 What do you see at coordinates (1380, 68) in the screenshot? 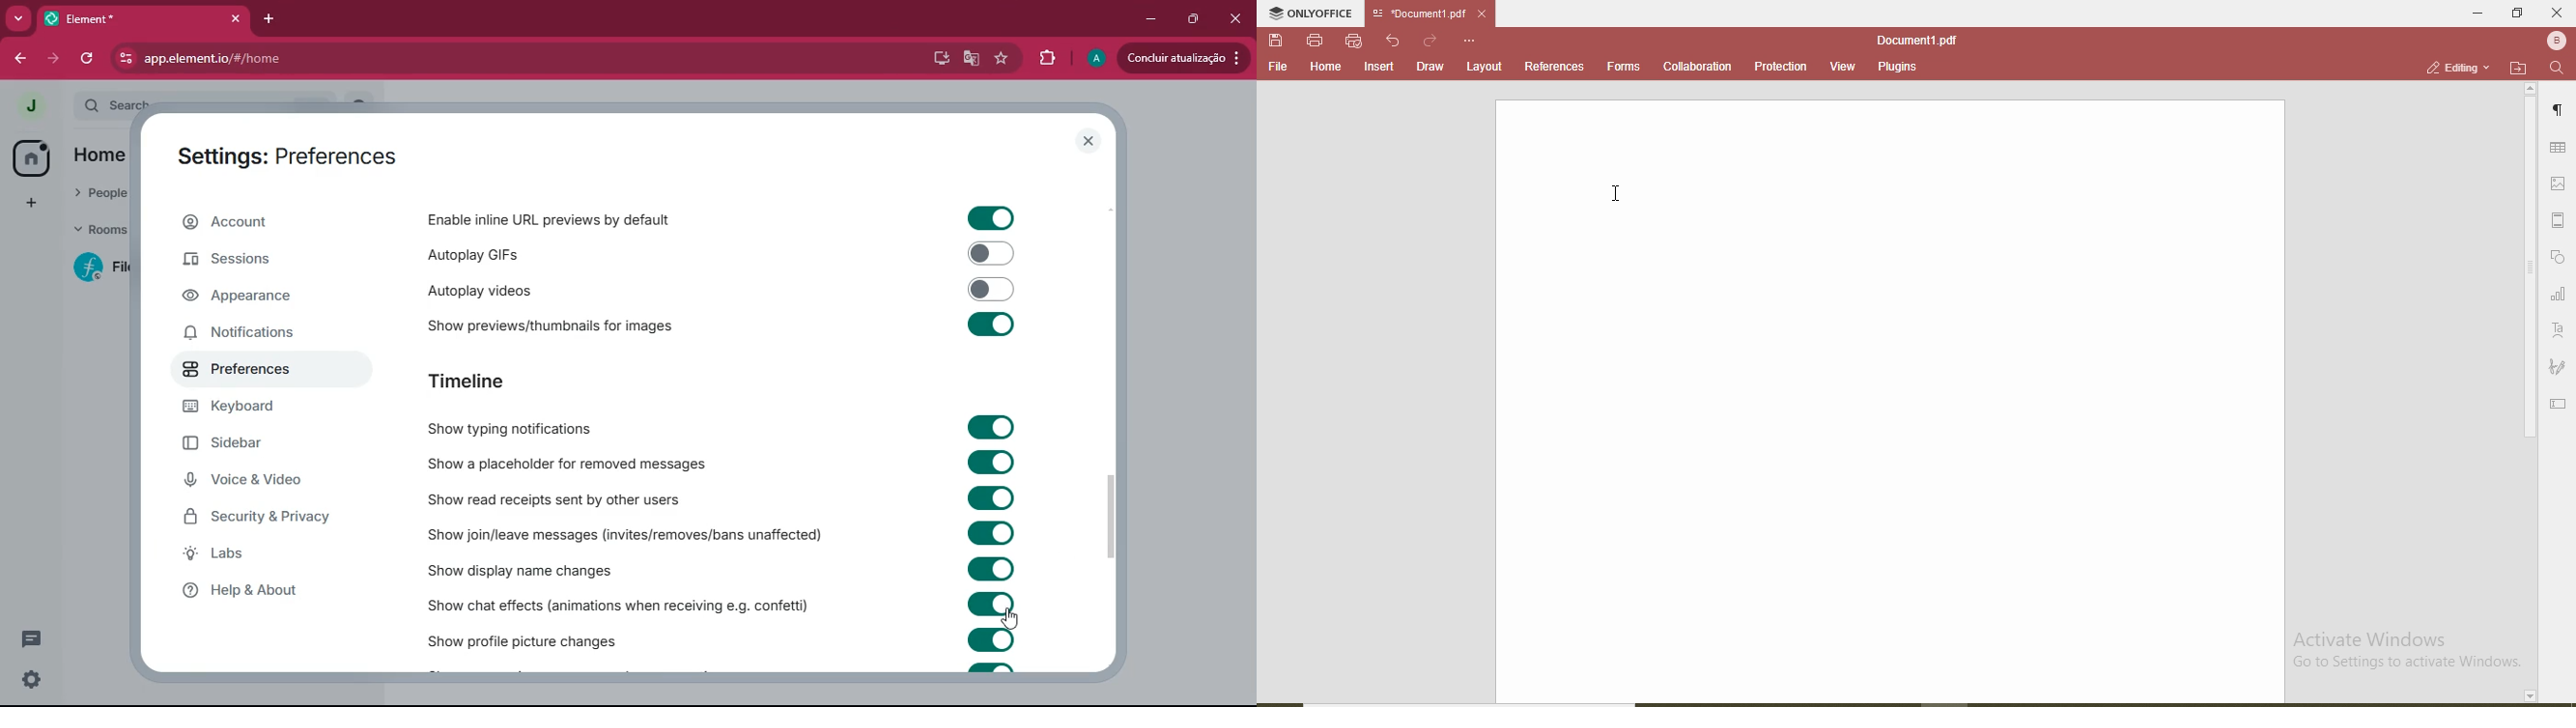
I see `insert` at bounding box center [1380, 68].